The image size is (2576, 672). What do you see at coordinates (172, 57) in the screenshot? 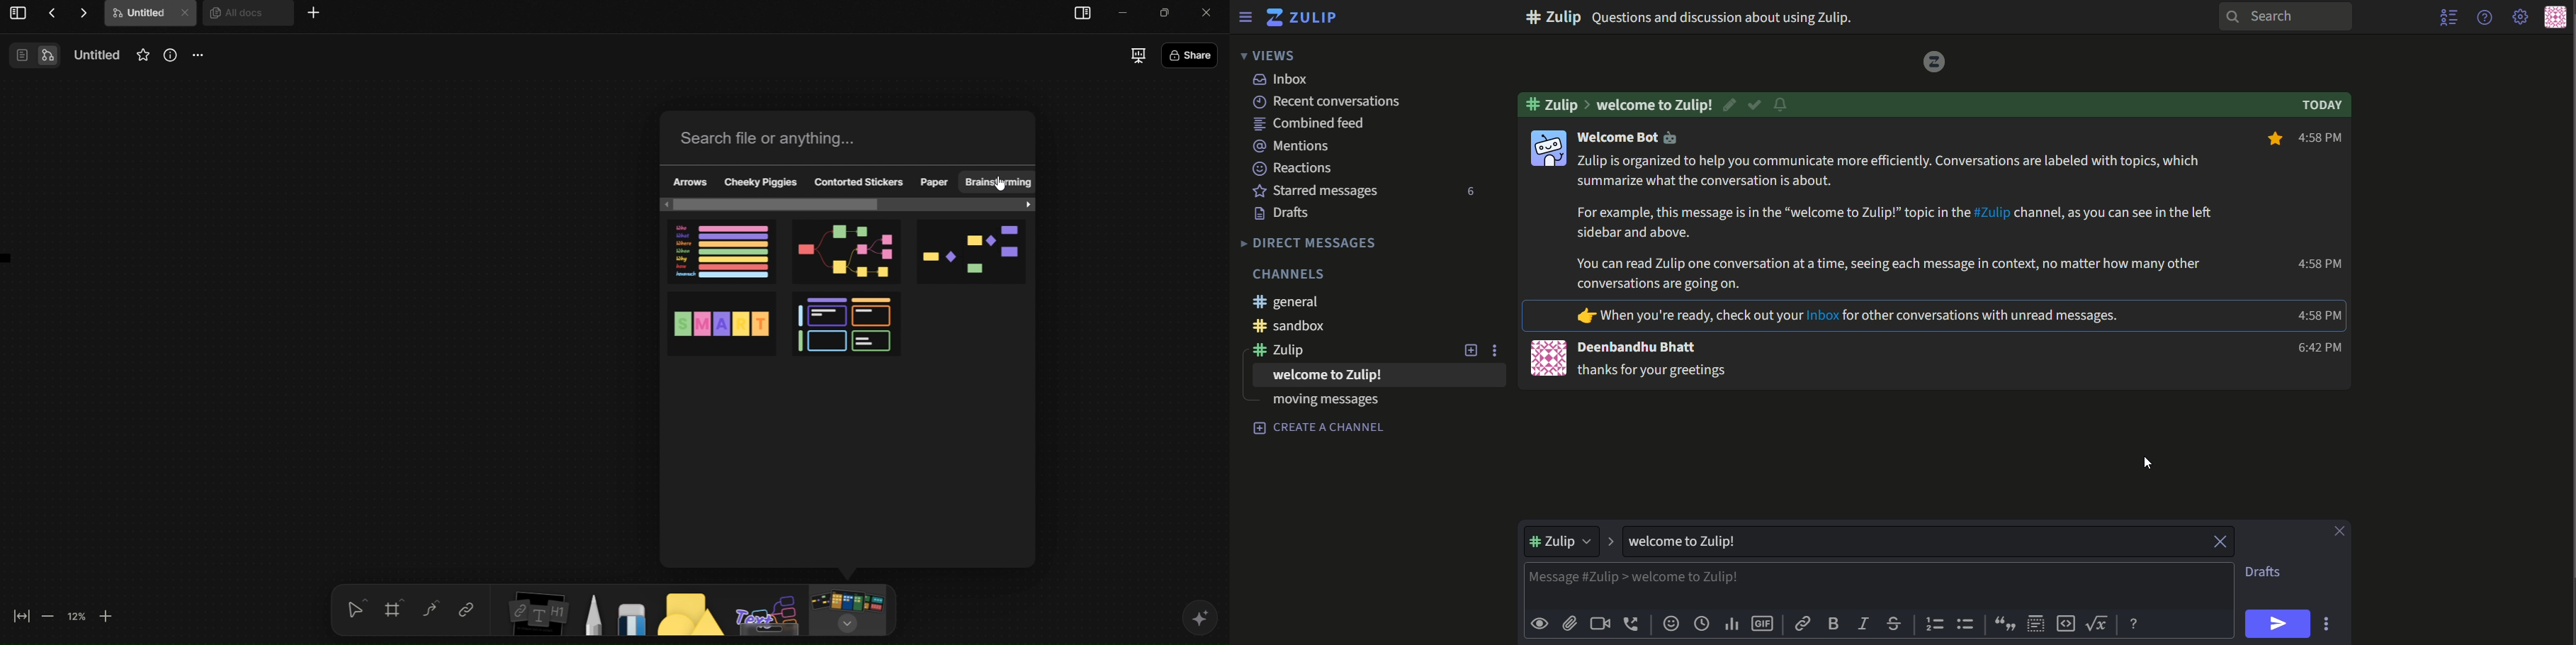
I see `Info` at bounding box center [172, 57].